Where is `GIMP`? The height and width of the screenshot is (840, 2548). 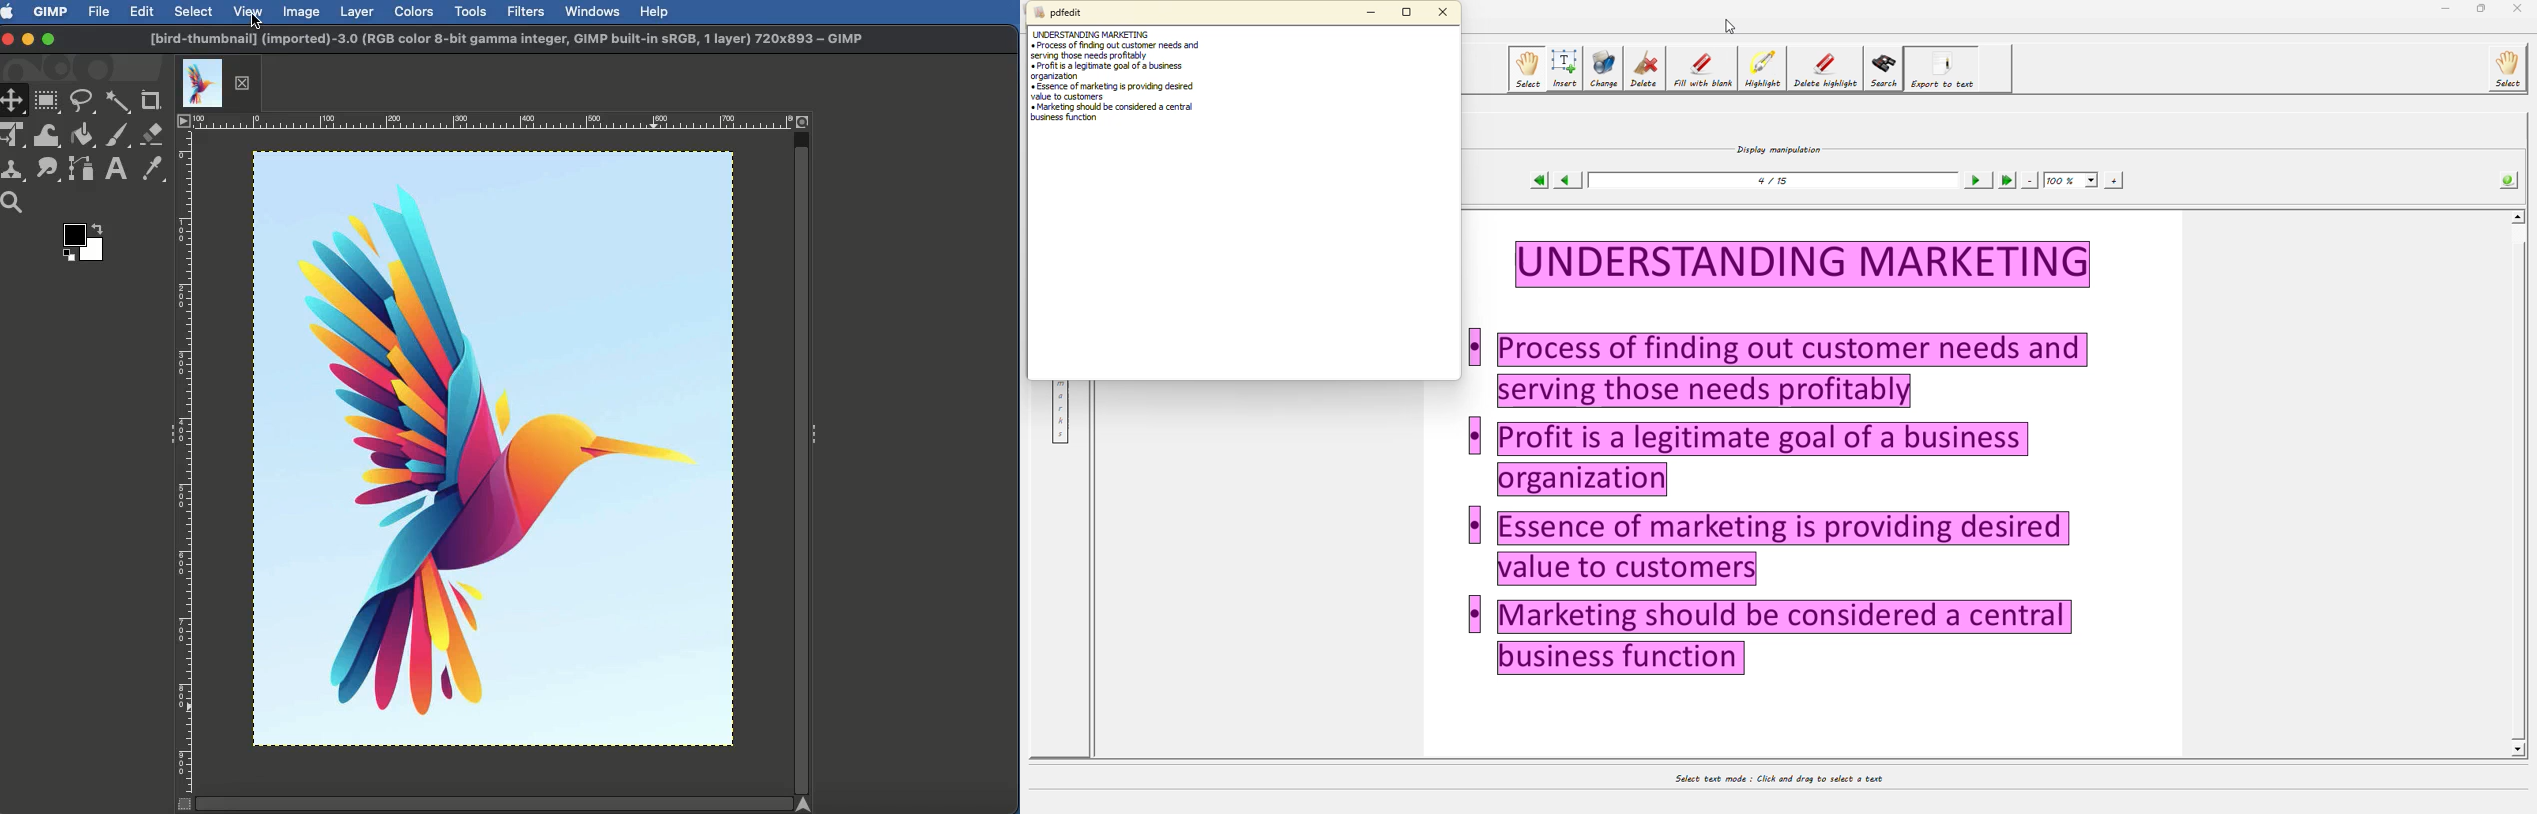
GIMP is located at coordinates (49, 11).